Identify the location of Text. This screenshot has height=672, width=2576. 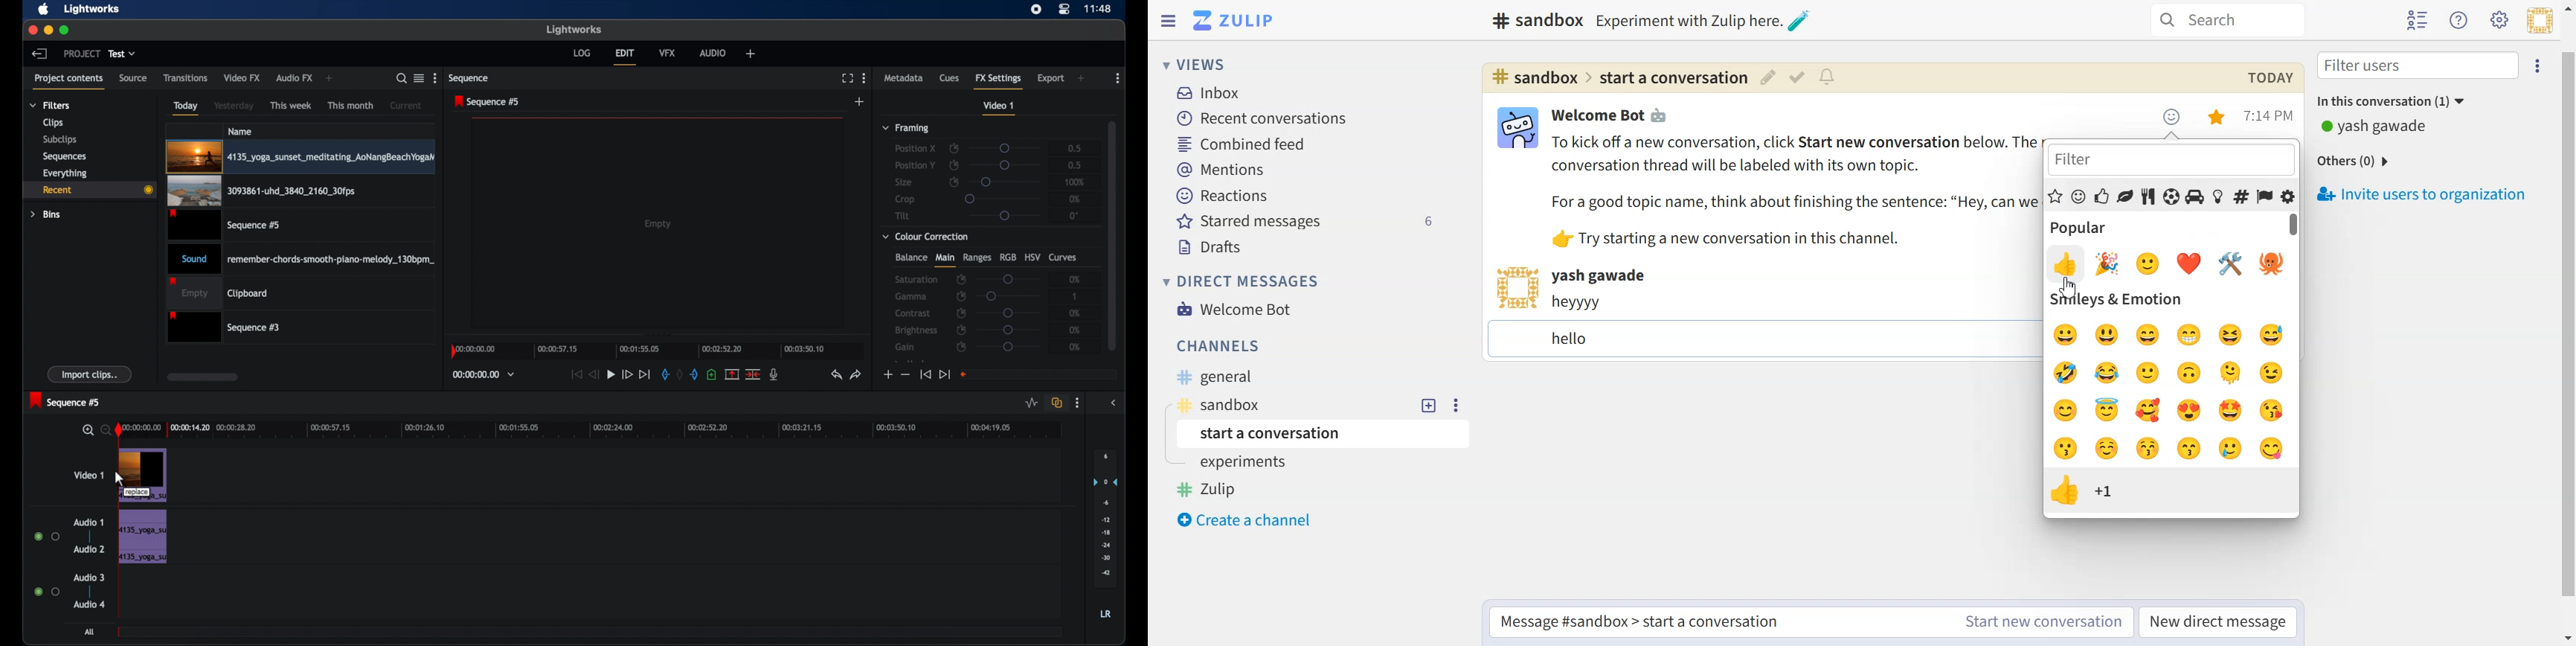
(1796, 194).